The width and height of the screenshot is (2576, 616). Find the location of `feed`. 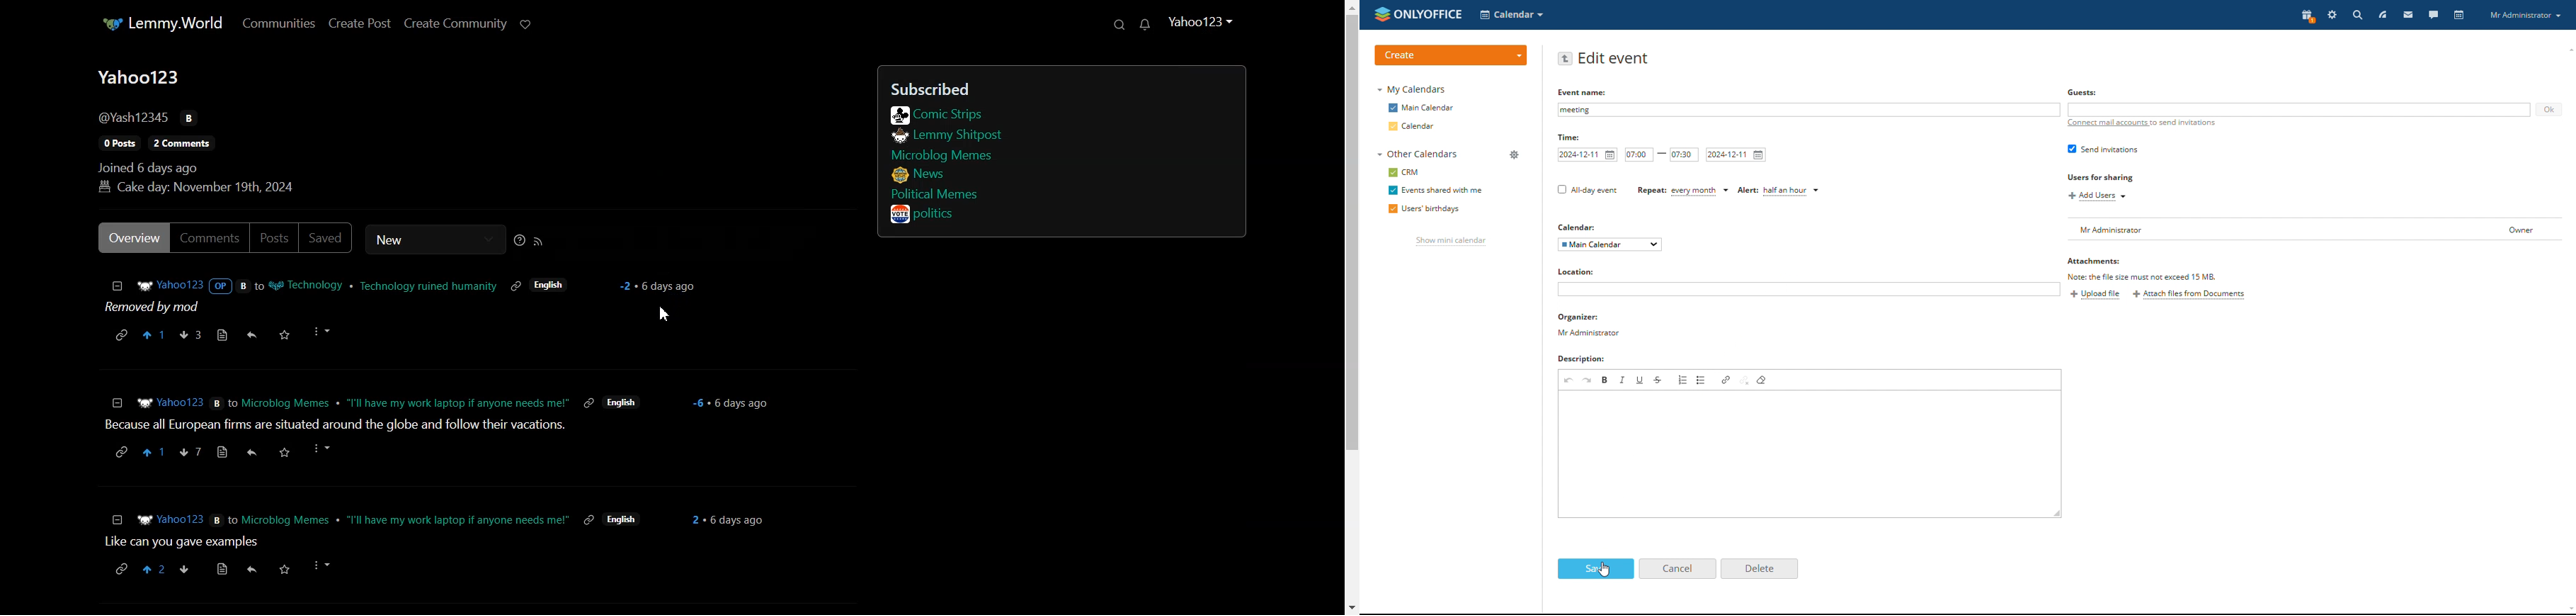

feed is located at coordinates (2383, 15).